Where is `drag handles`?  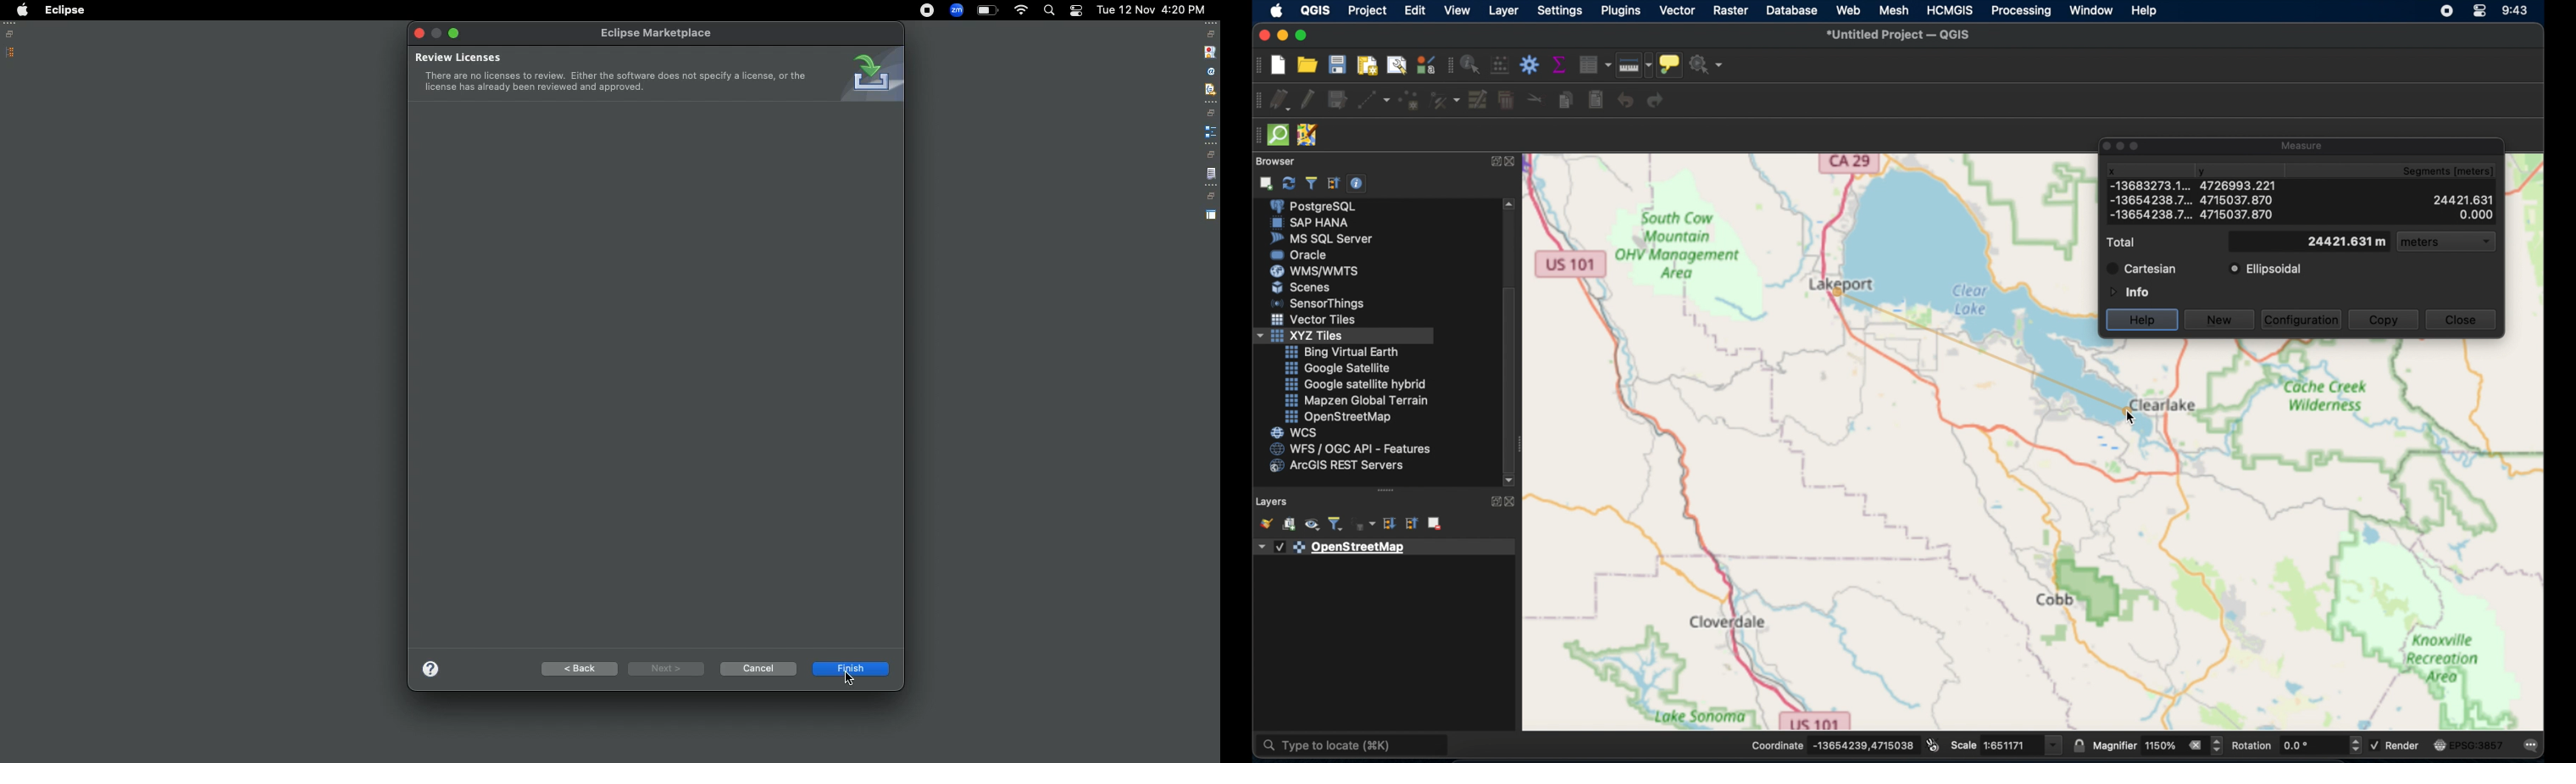
drag handles is located at coordinates (1255, 138).